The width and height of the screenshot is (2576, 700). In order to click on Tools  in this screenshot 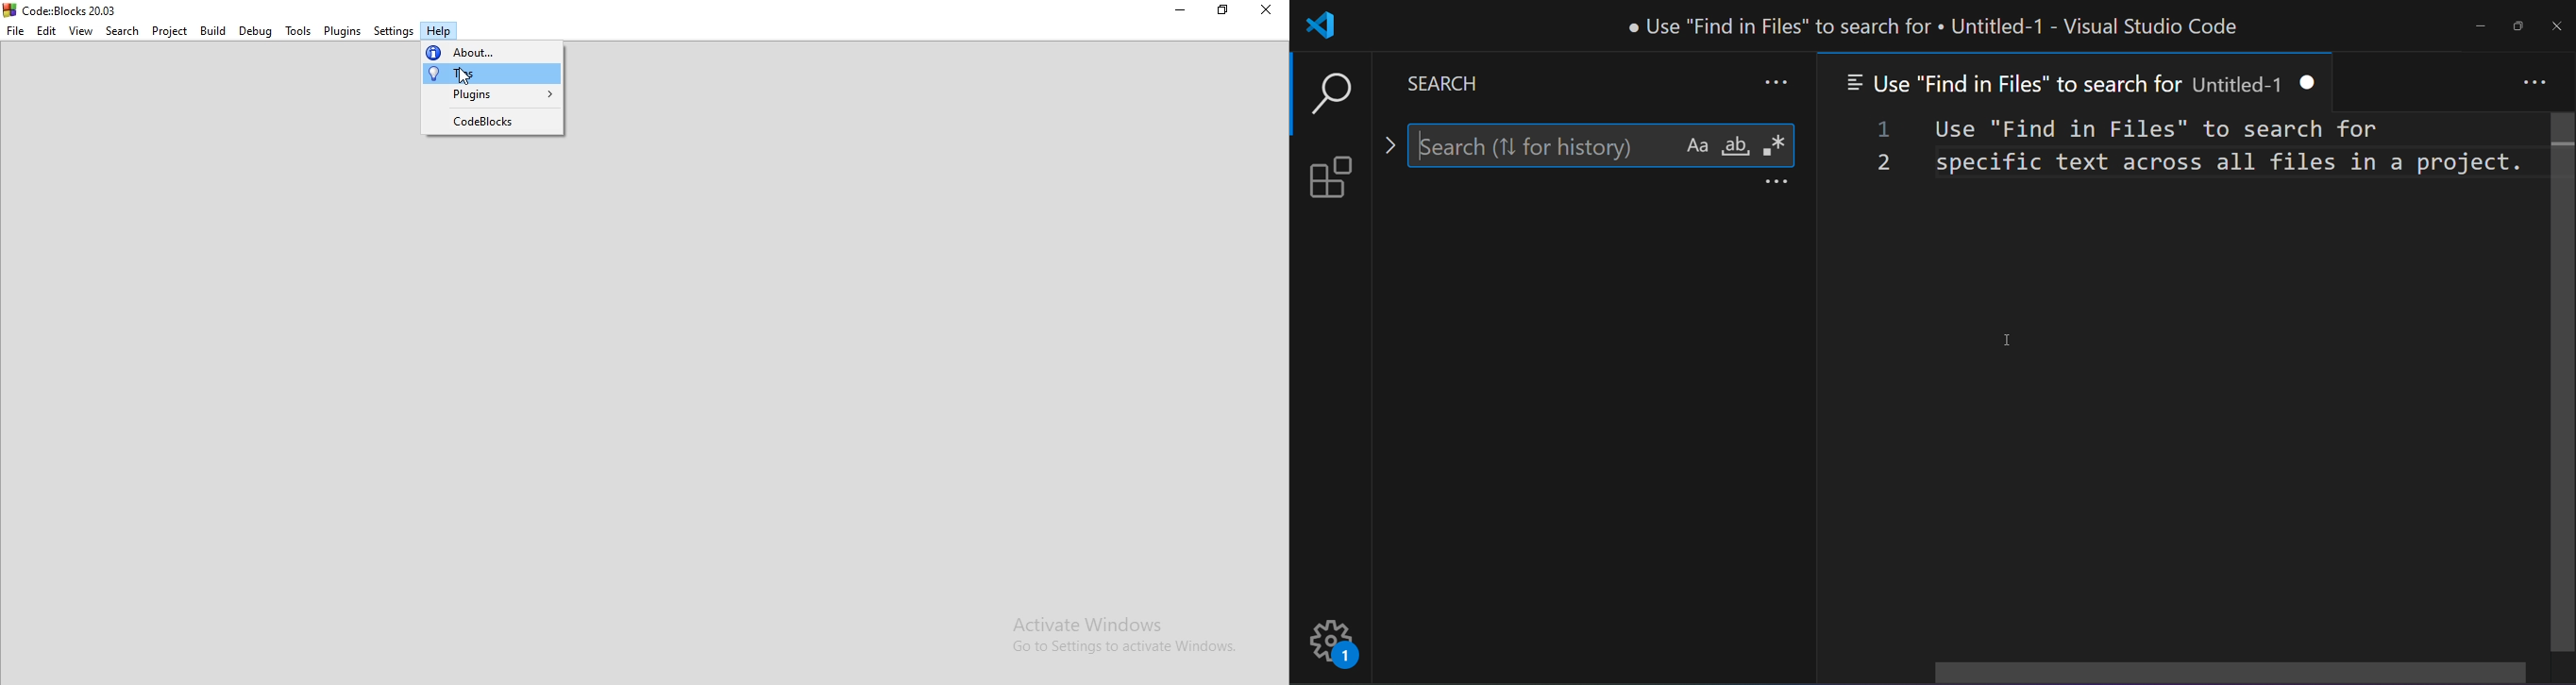, I will do `click(296, 31)`.